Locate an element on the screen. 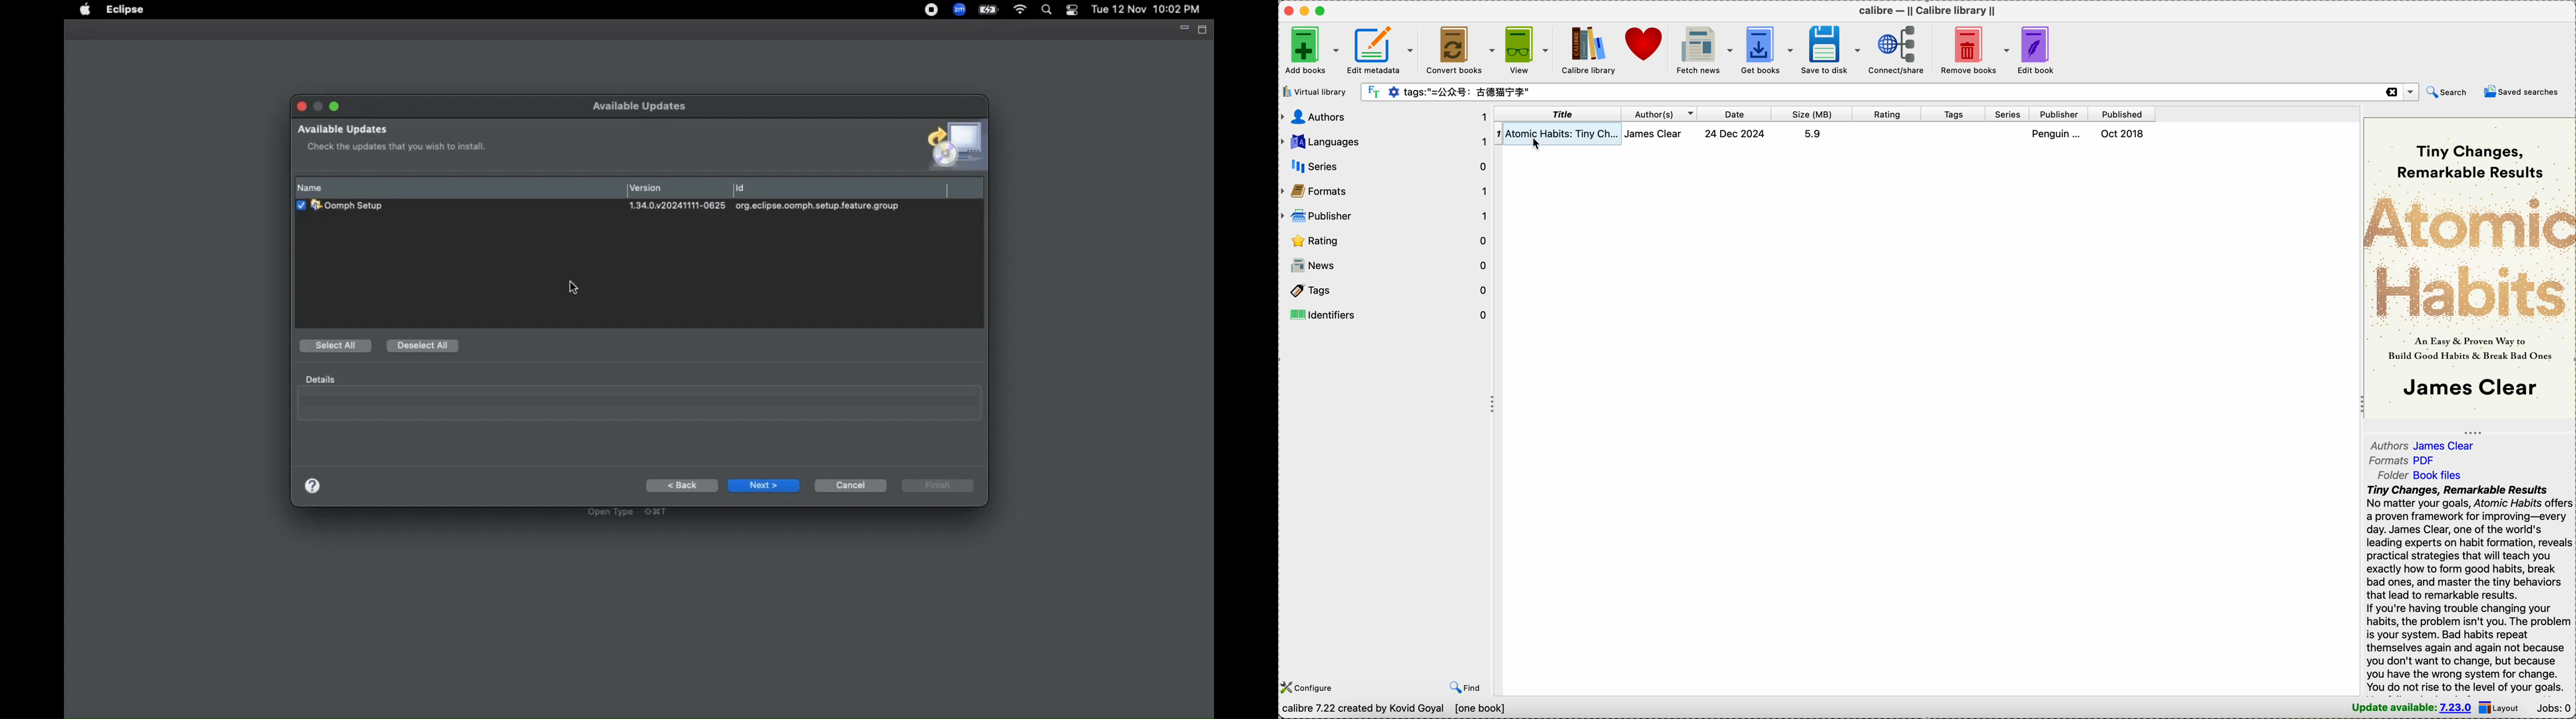 The height and width of the screenshot is (728, 2576). Calibre library is located at coordinates (1589, 49).